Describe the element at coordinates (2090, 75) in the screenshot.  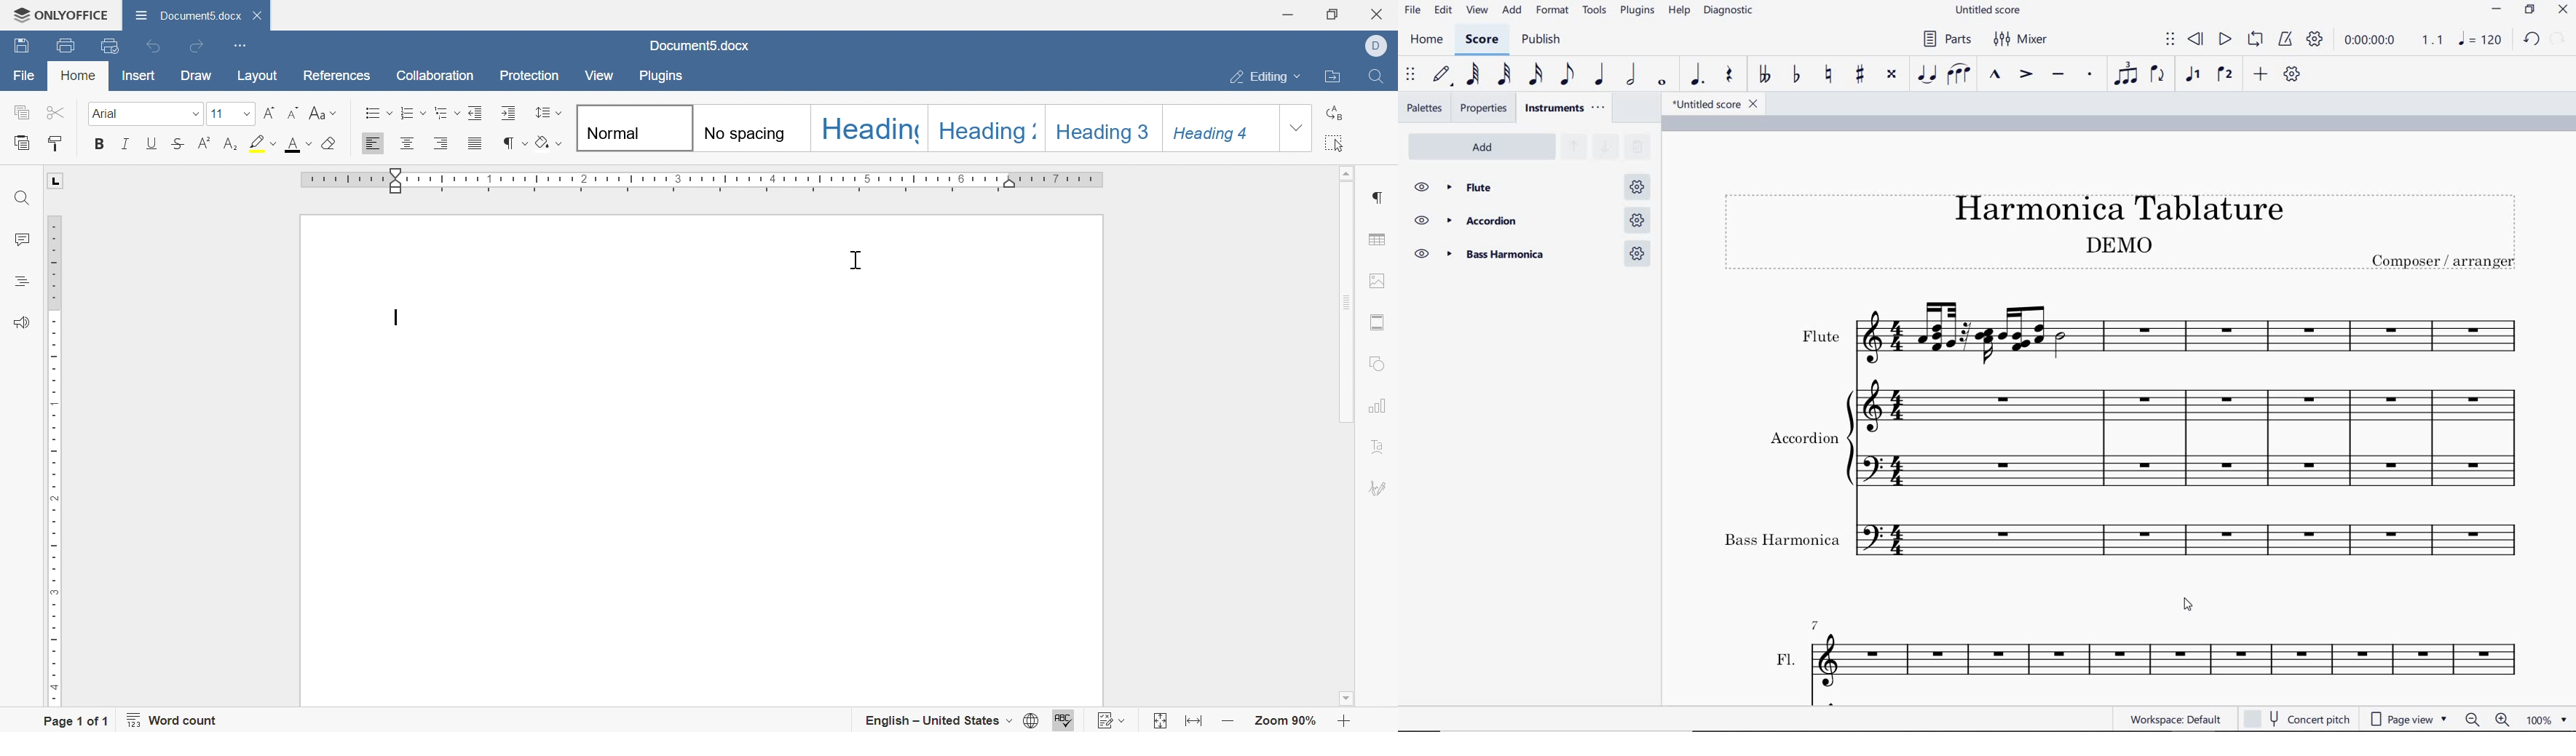
I see `staccato` at that location.